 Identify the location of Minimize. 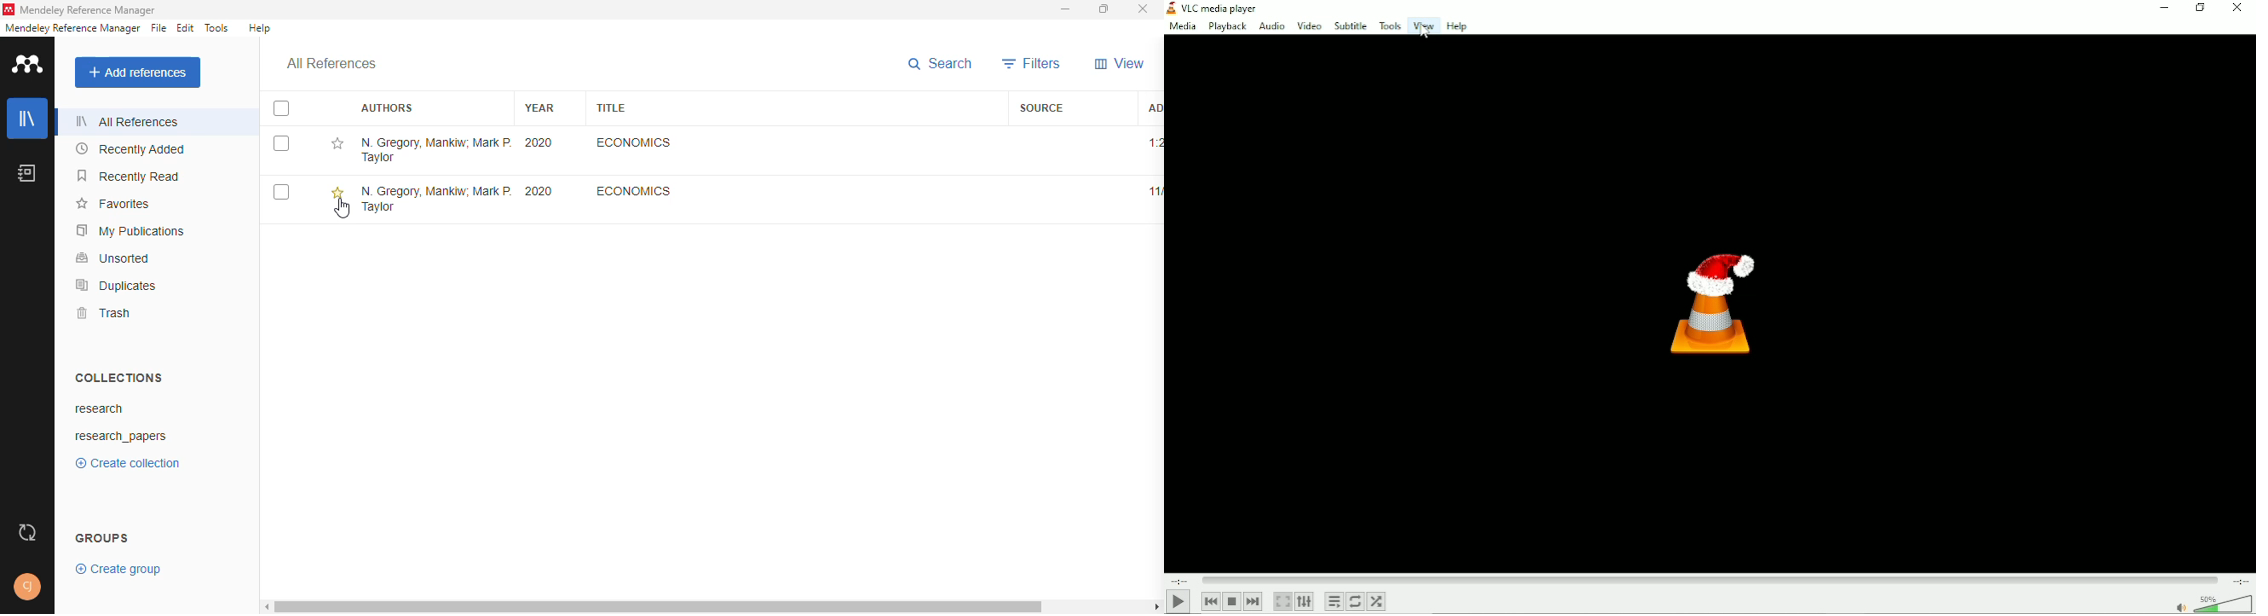
(2167, 9).